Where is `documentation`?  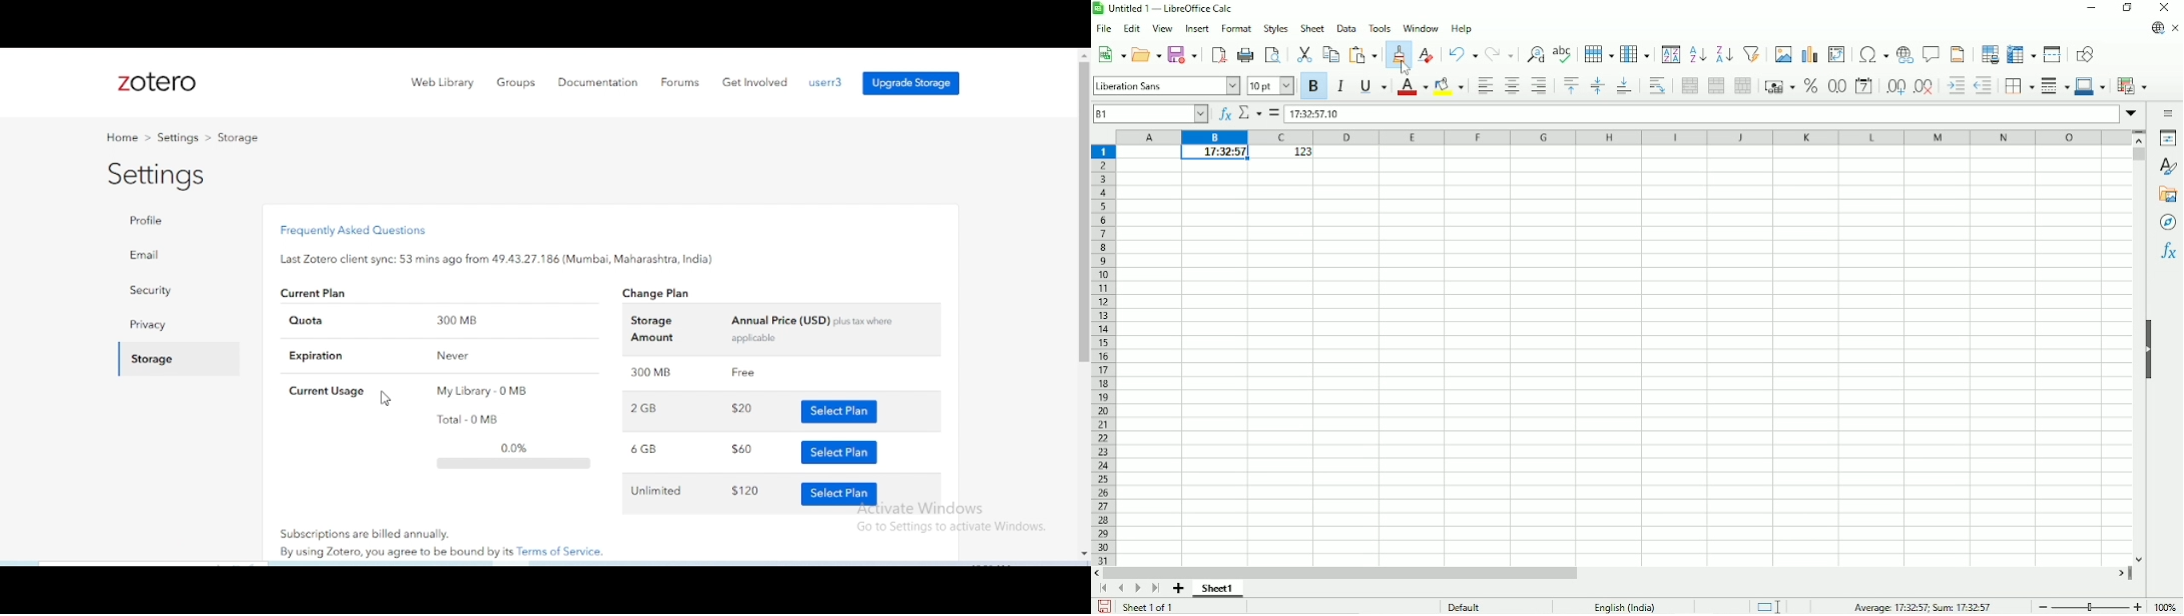 documentation is located at coordinates (598, 82).